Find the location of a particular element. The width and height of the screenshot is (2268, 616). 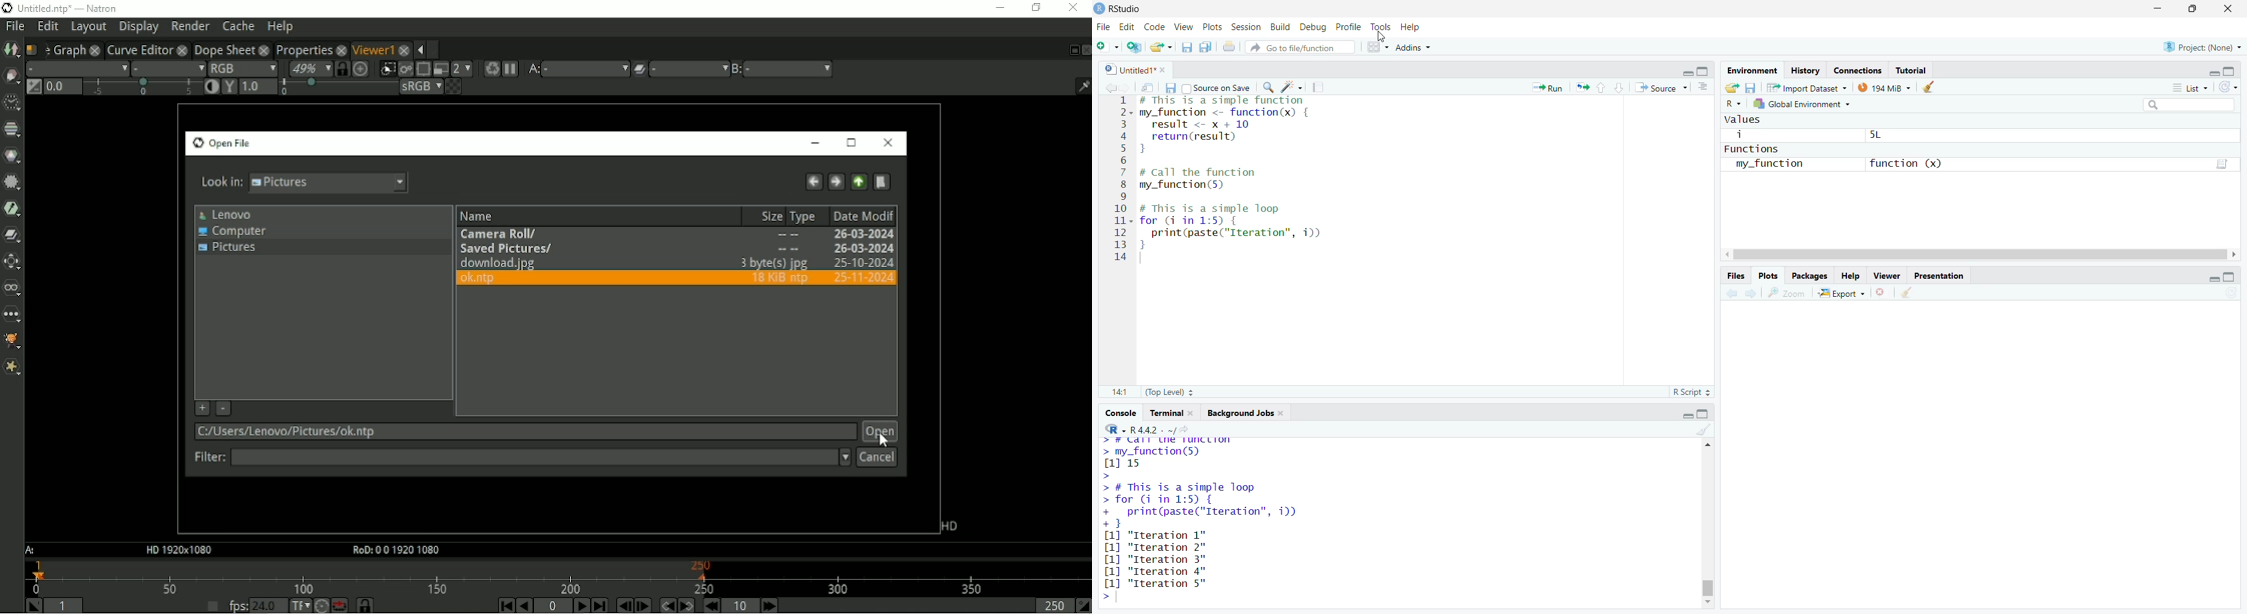

load workspace is located at coordinates (1732, 88).